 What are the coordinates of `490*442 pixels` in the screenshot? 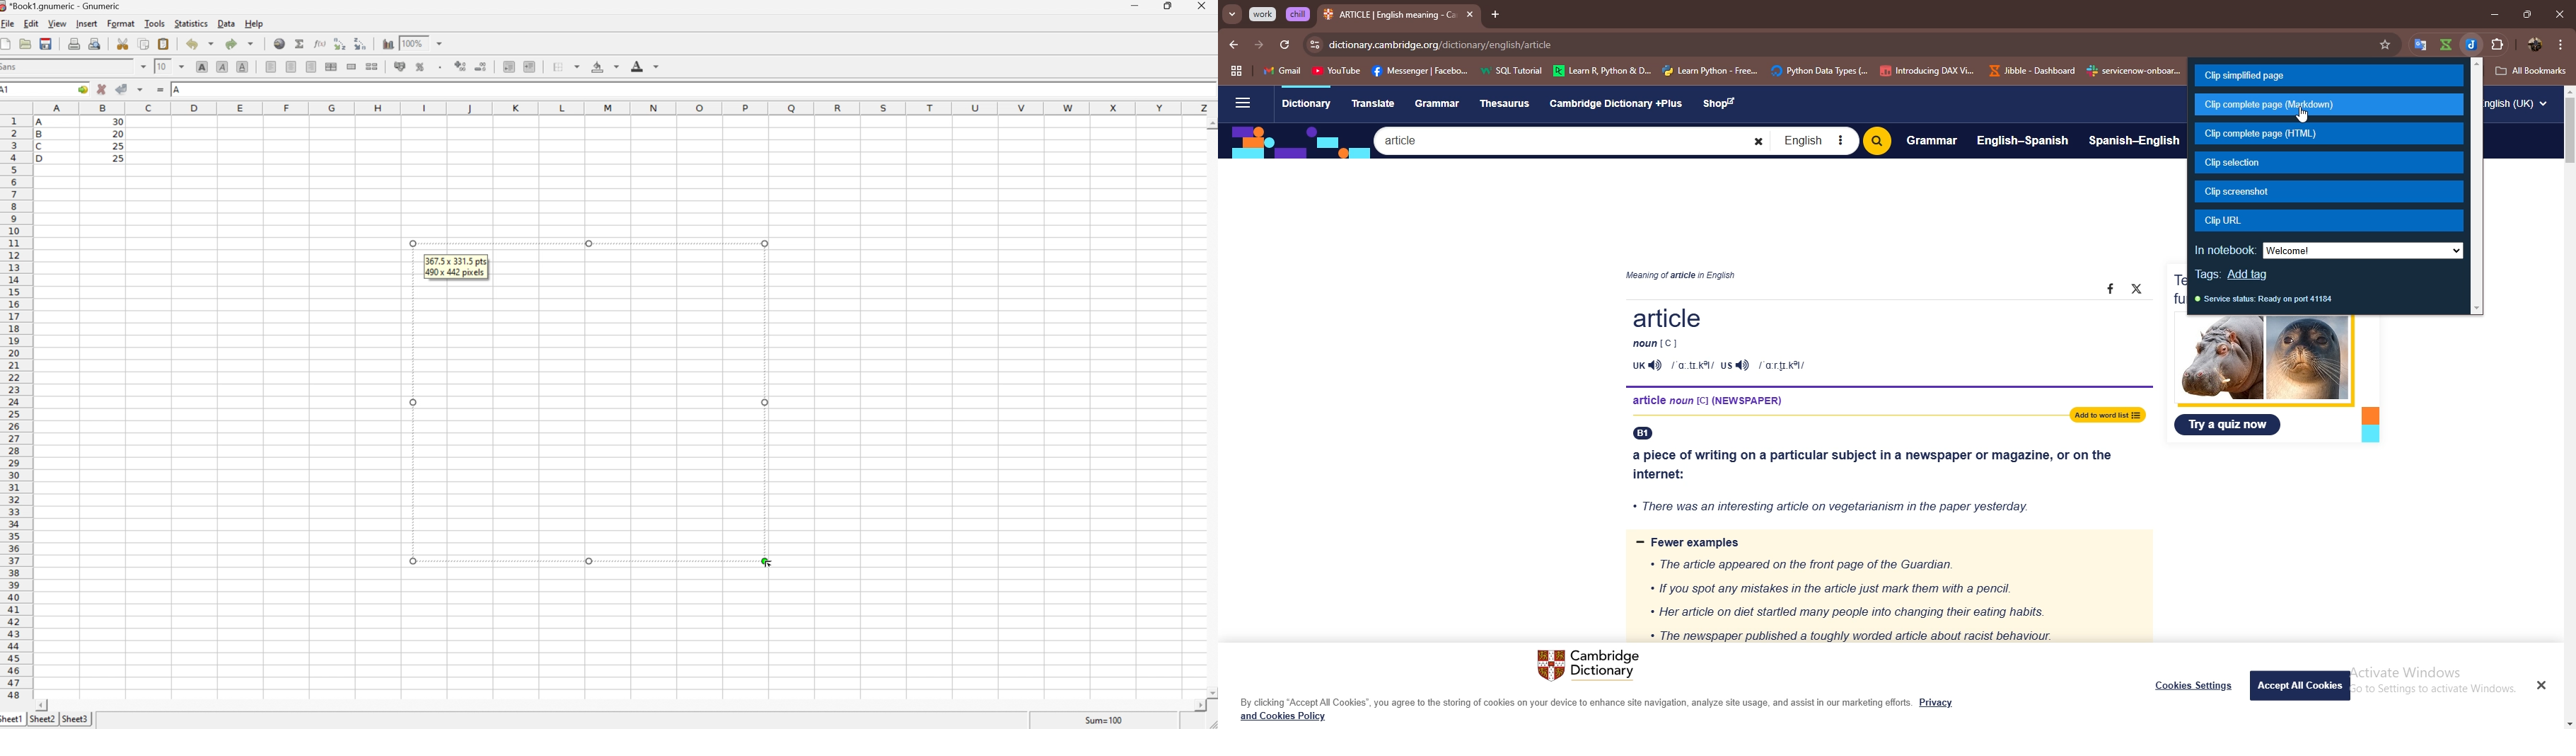 It's located at (458, 273).